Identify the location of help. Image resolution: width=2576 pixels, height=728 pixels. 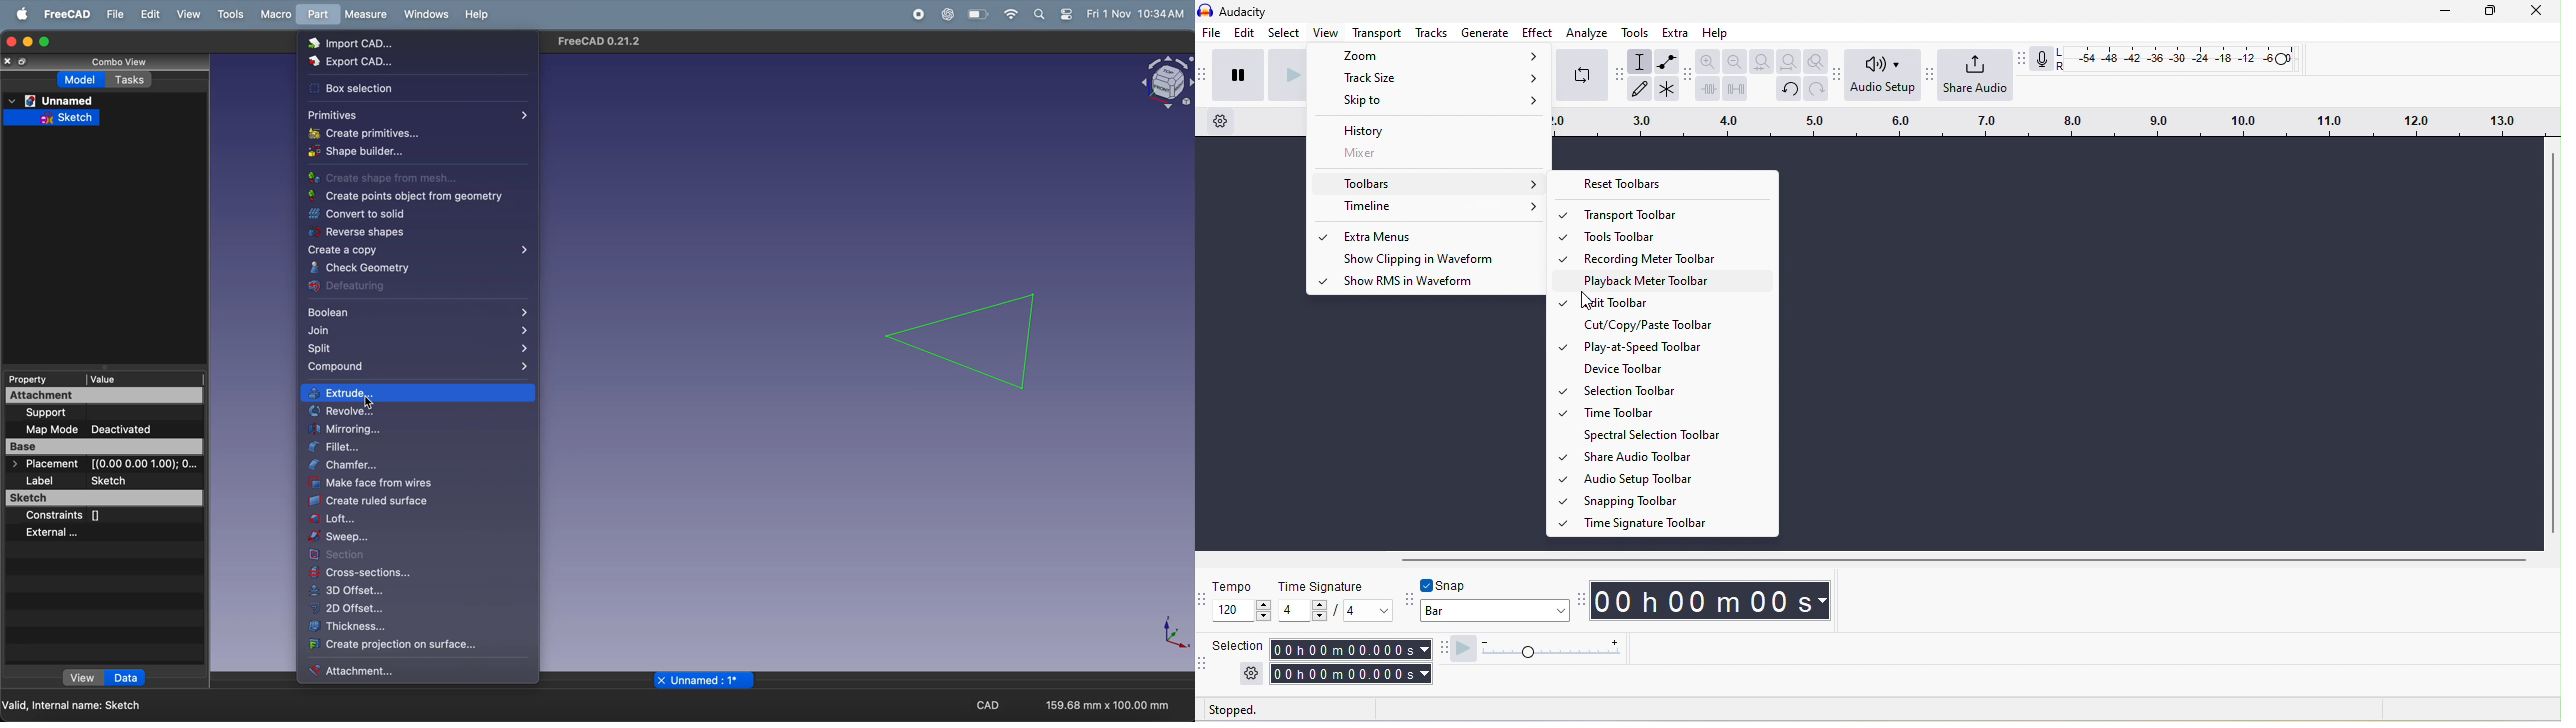
(478, 14).